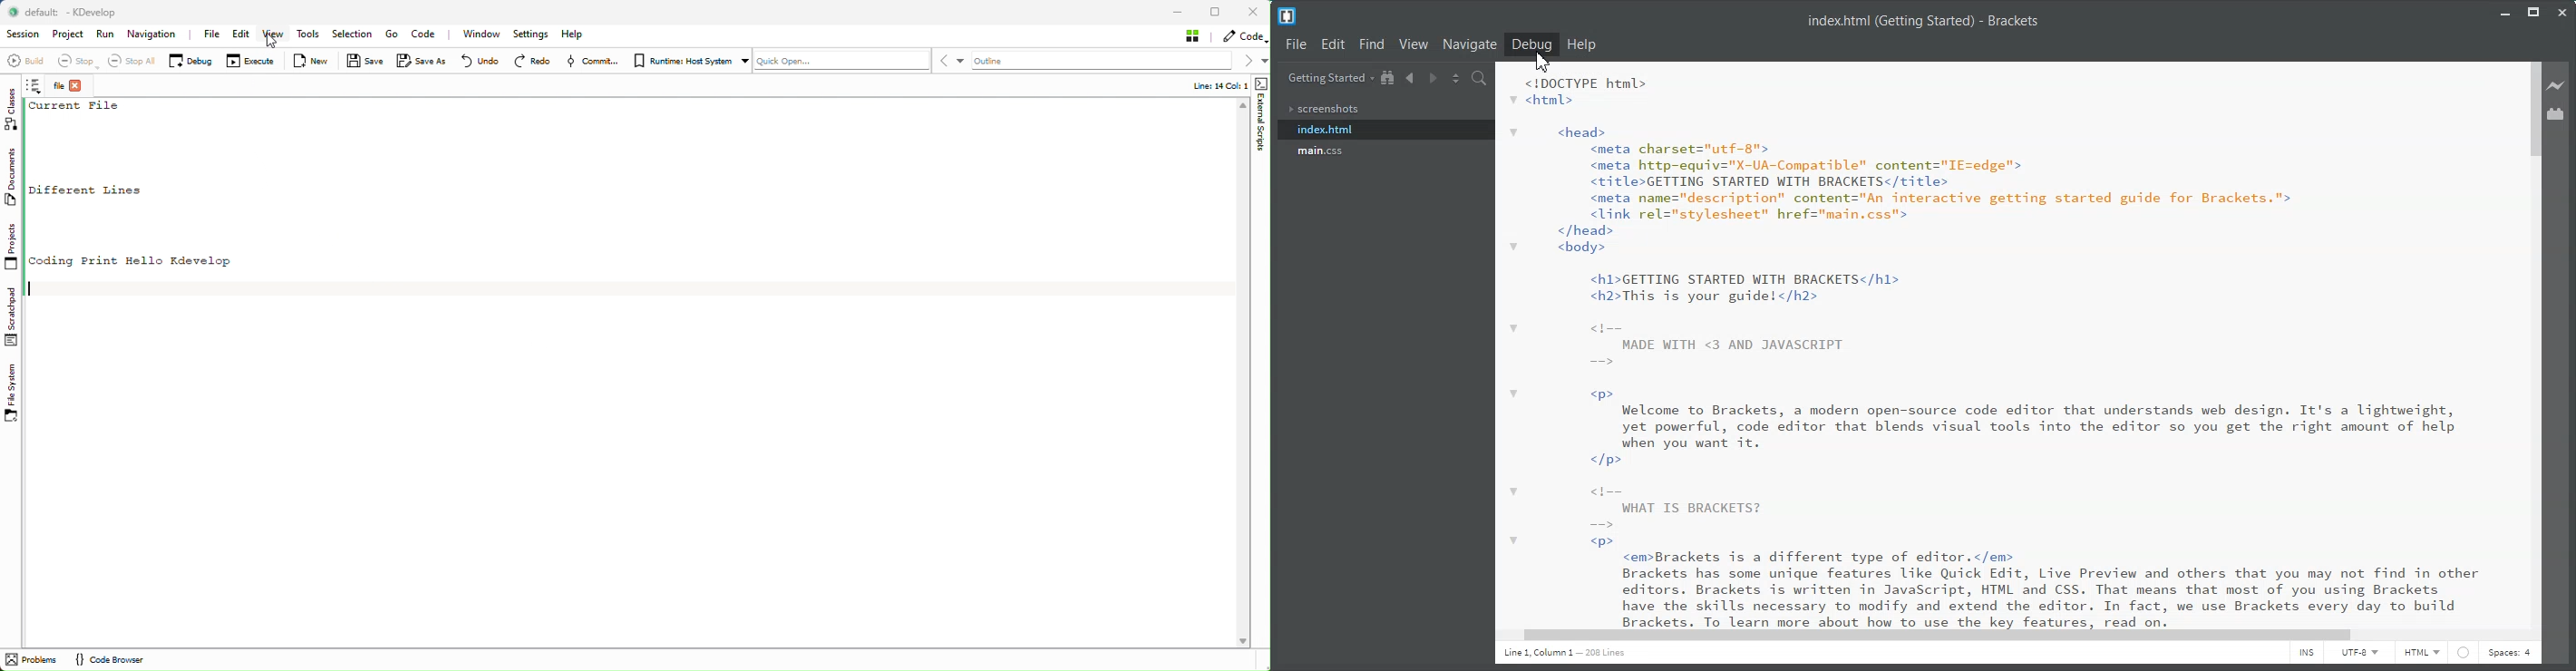  I want to click on Find in Files, so click(1479, 78).